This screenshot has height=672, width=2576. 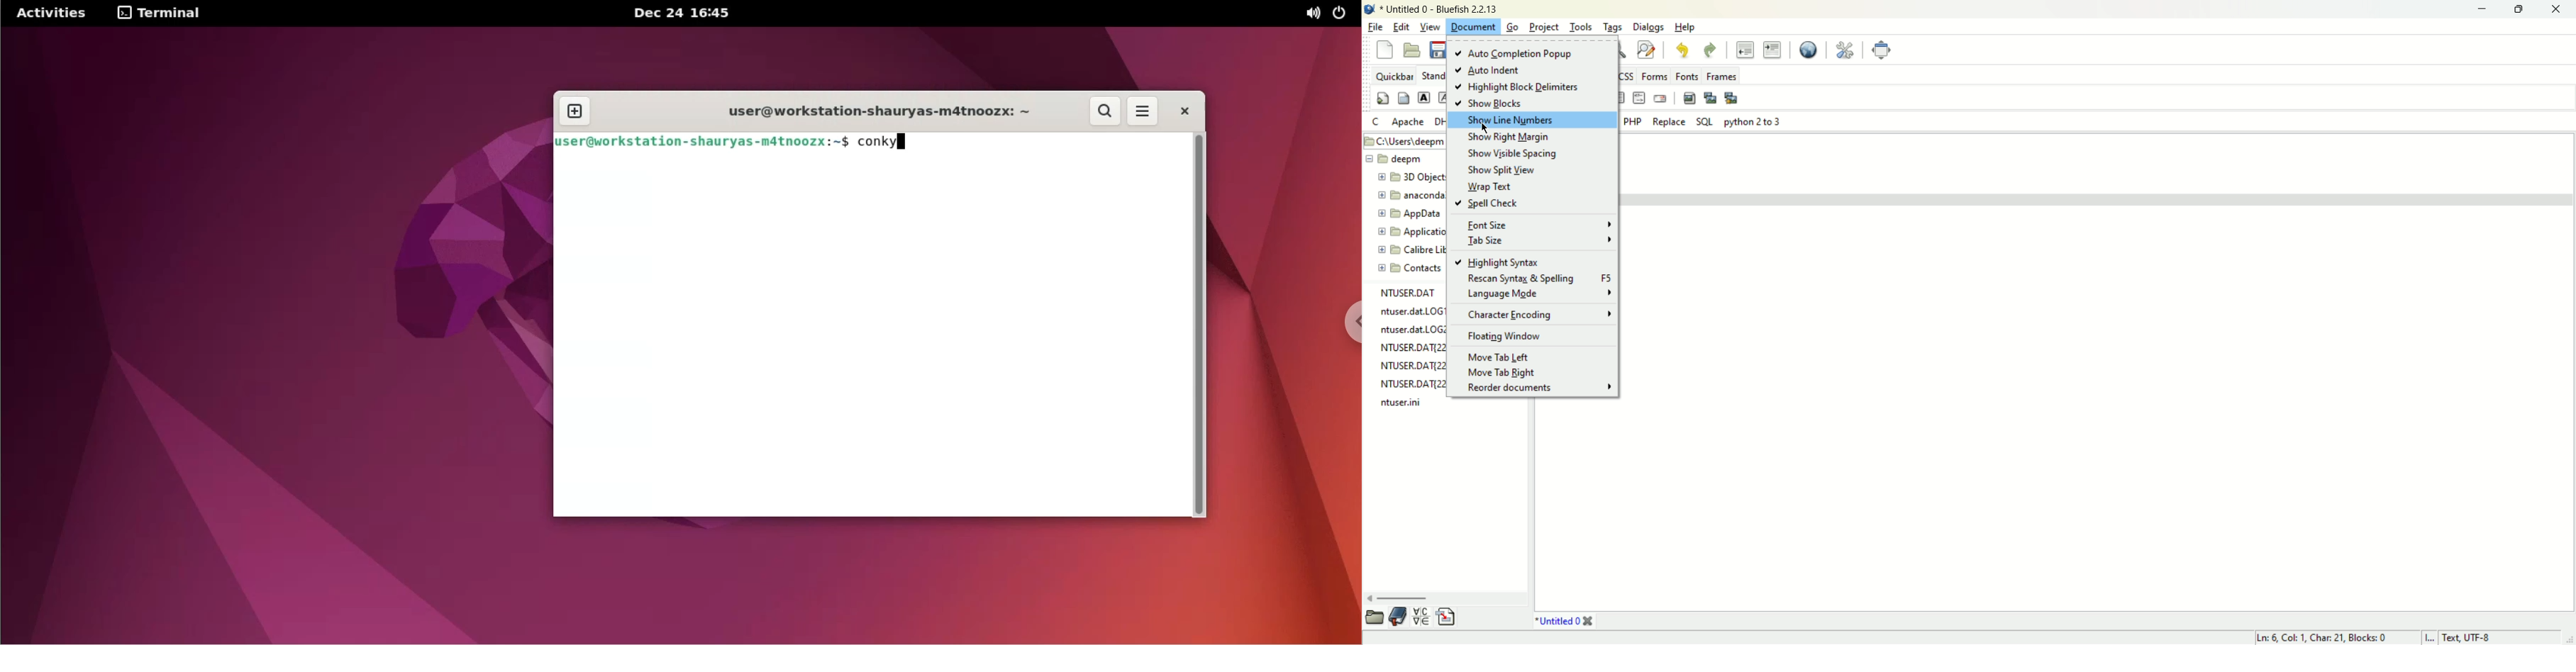 What do you see at coordinates (1648, 27) in the screenshot?
I see `dialogs` at bounding box center [1648, 27].